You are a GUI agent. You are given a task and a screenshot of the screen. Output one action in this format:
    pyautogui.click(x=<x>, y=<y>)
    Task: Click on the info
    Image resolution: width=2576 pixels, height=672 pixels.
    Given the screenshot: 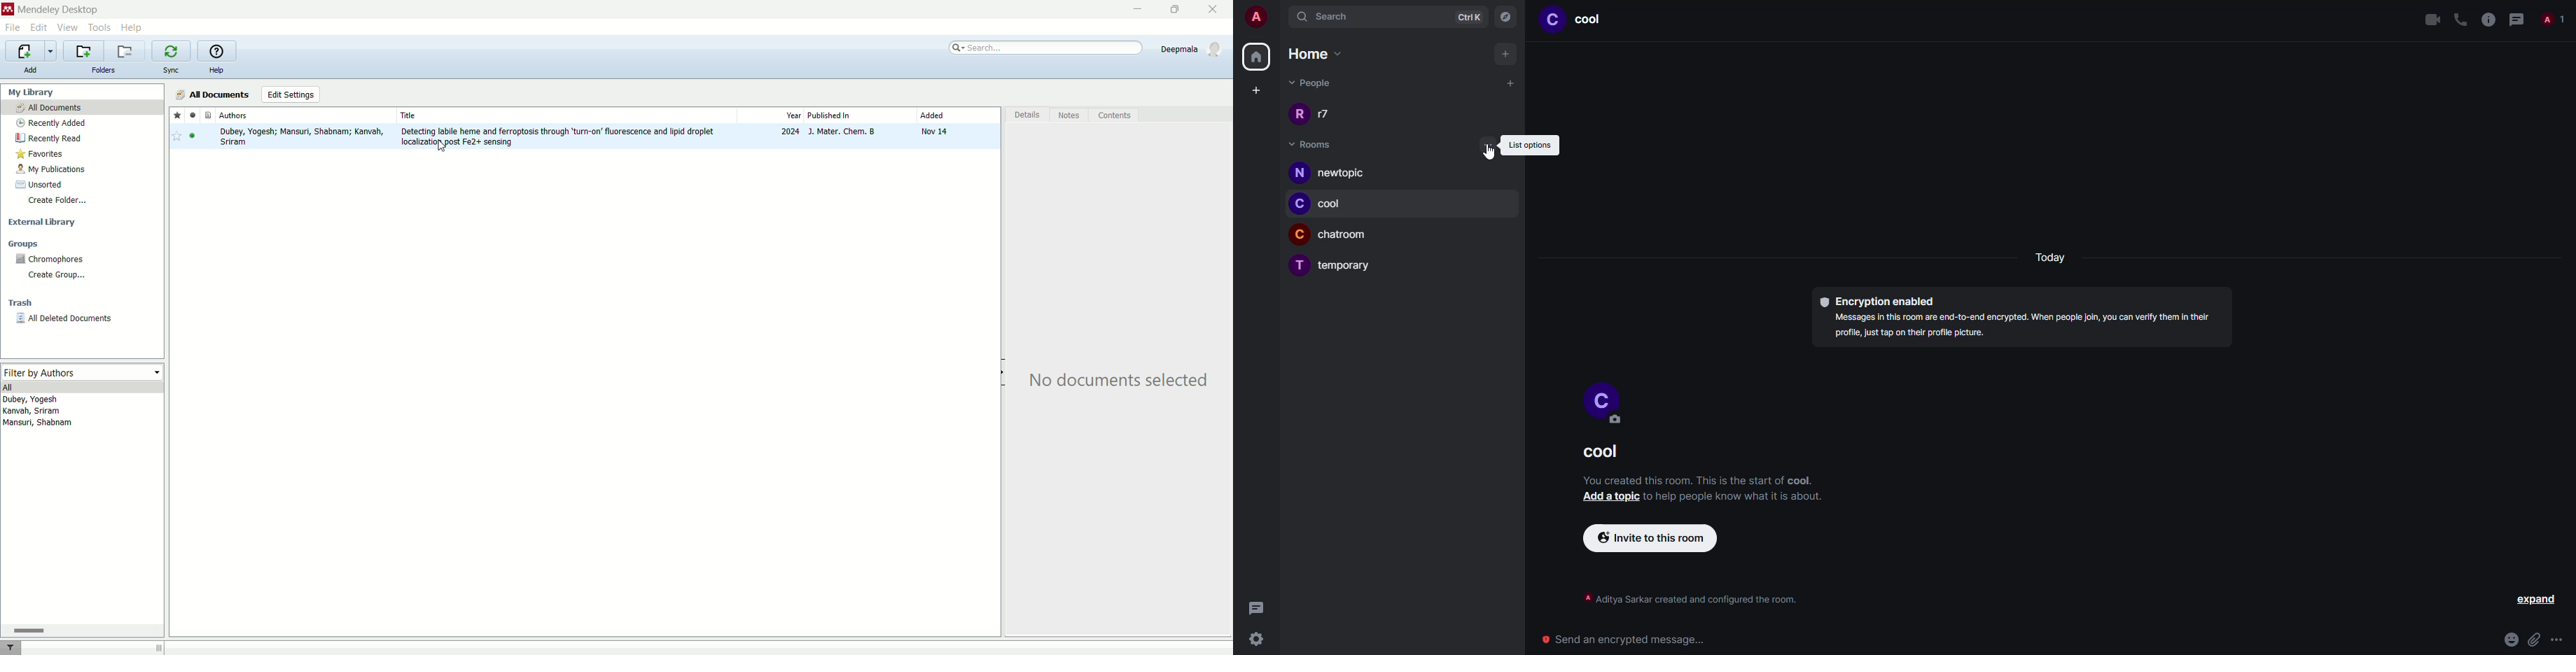 What is the action you would take?
    pyautogui.click(x=1695, y=596)
    